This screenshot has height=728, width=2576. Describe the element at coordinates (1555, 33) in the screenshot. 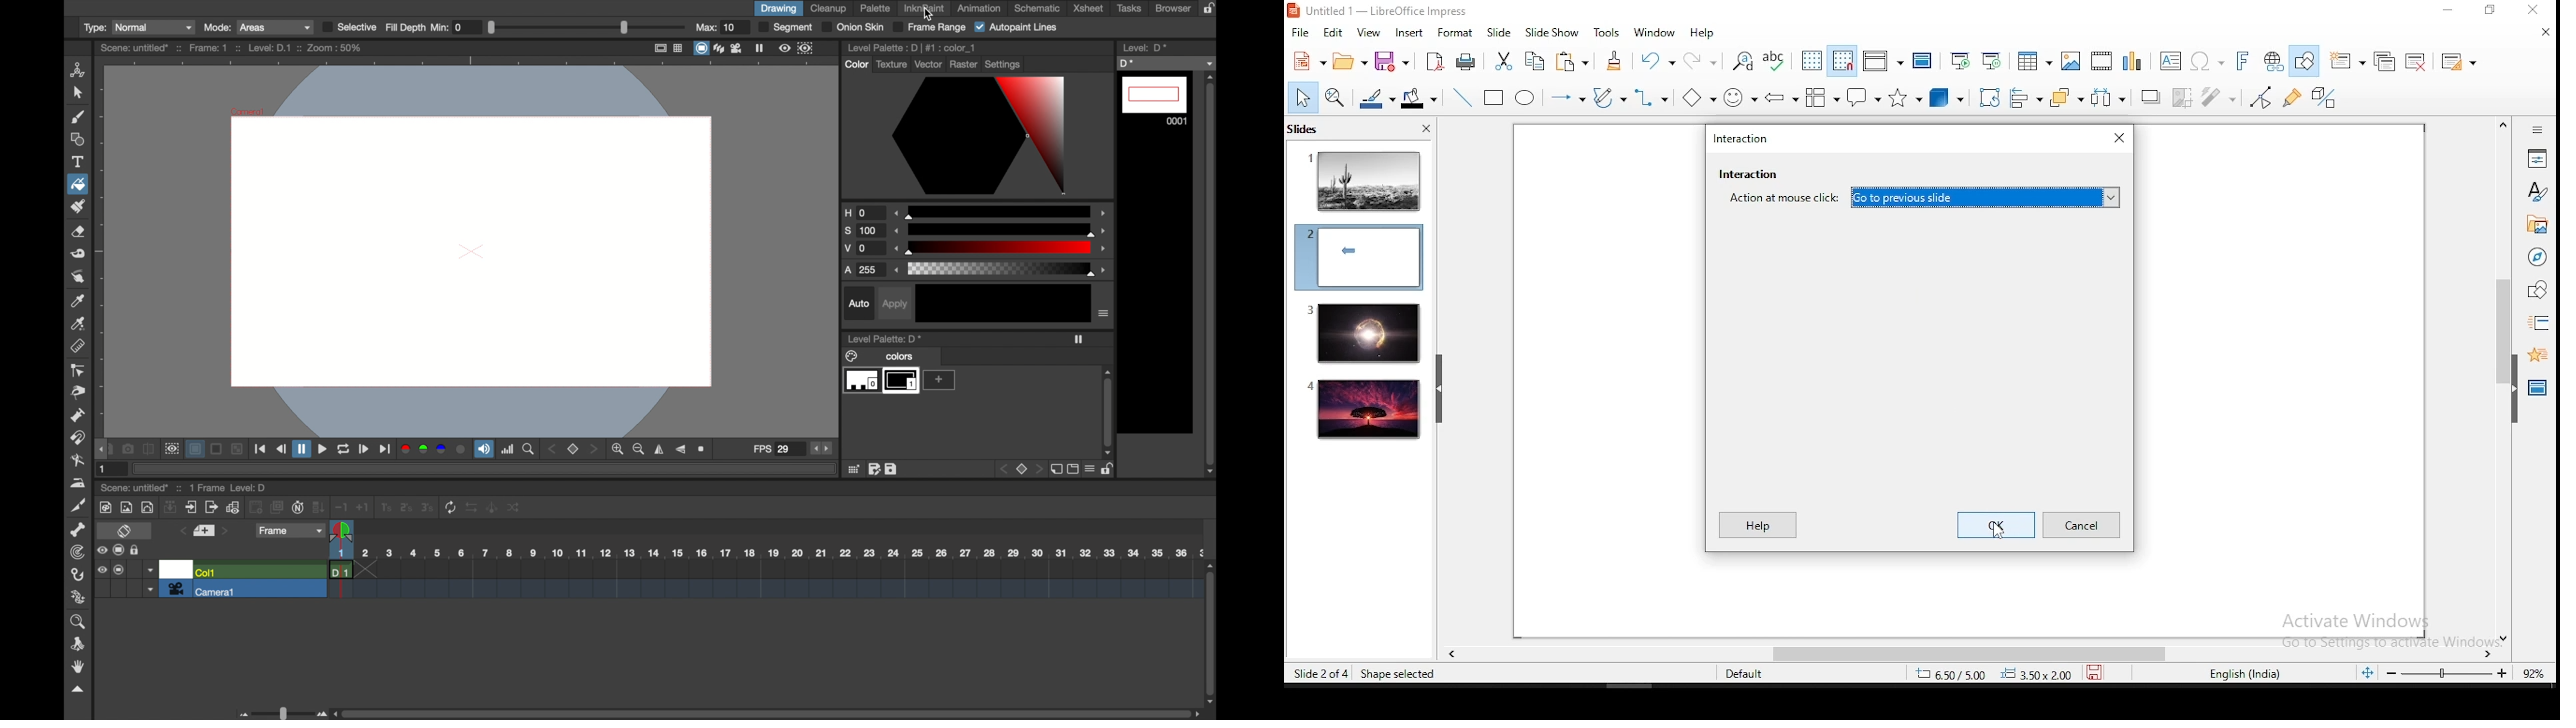

I see `slide show` at that location.